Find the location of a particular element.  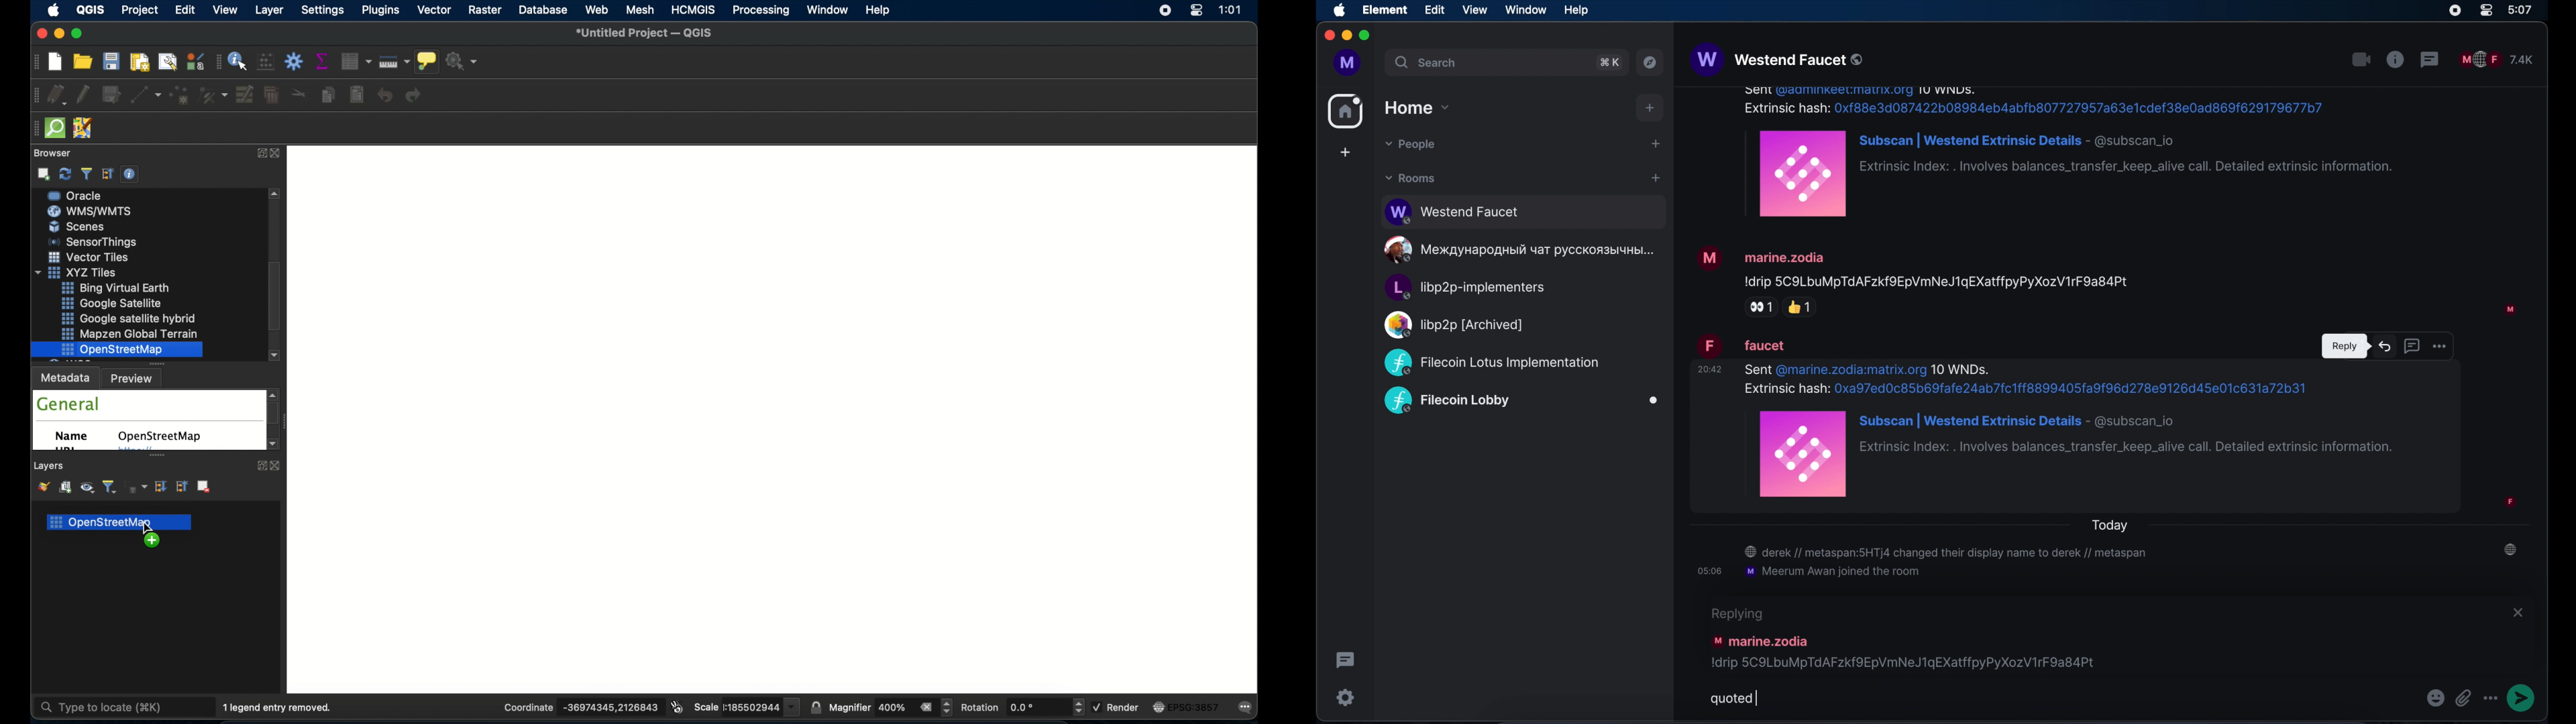

quoted is located at coordinates (1734, 698).